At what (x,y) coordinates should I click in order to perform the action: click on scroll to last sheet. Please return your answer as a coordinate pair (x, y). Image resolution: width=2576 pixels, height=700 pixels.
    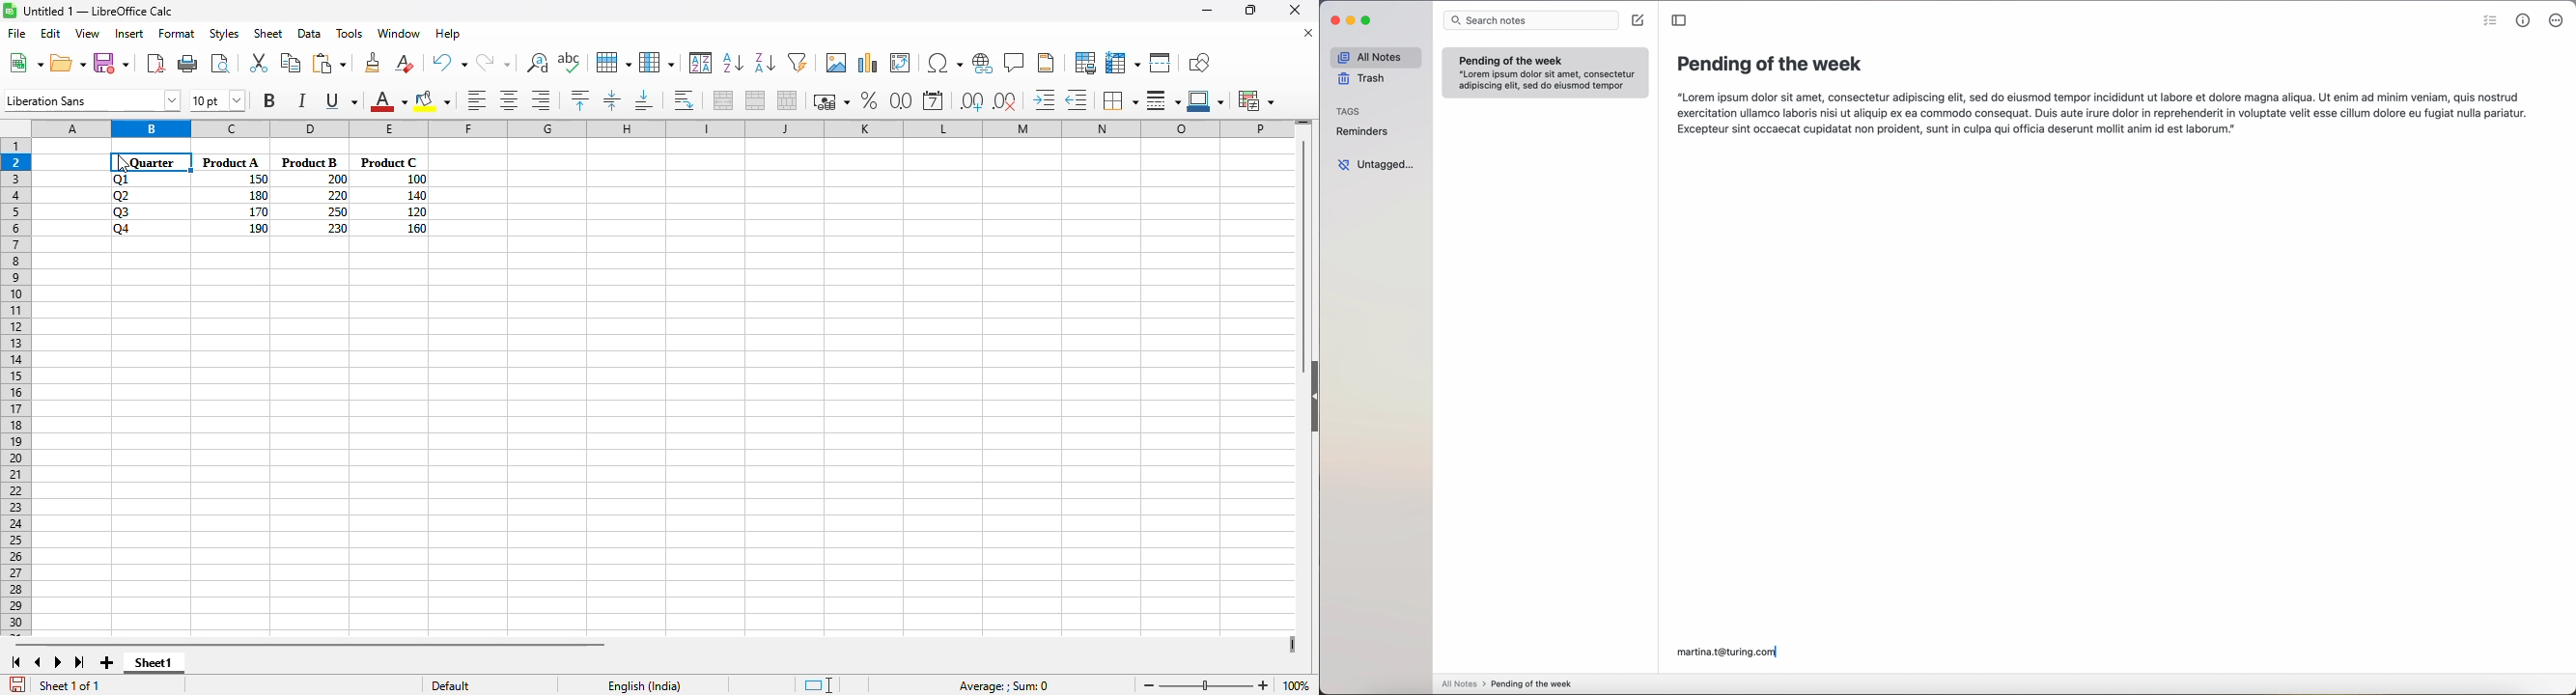
    Looking at the image, I should click on (80, 663).